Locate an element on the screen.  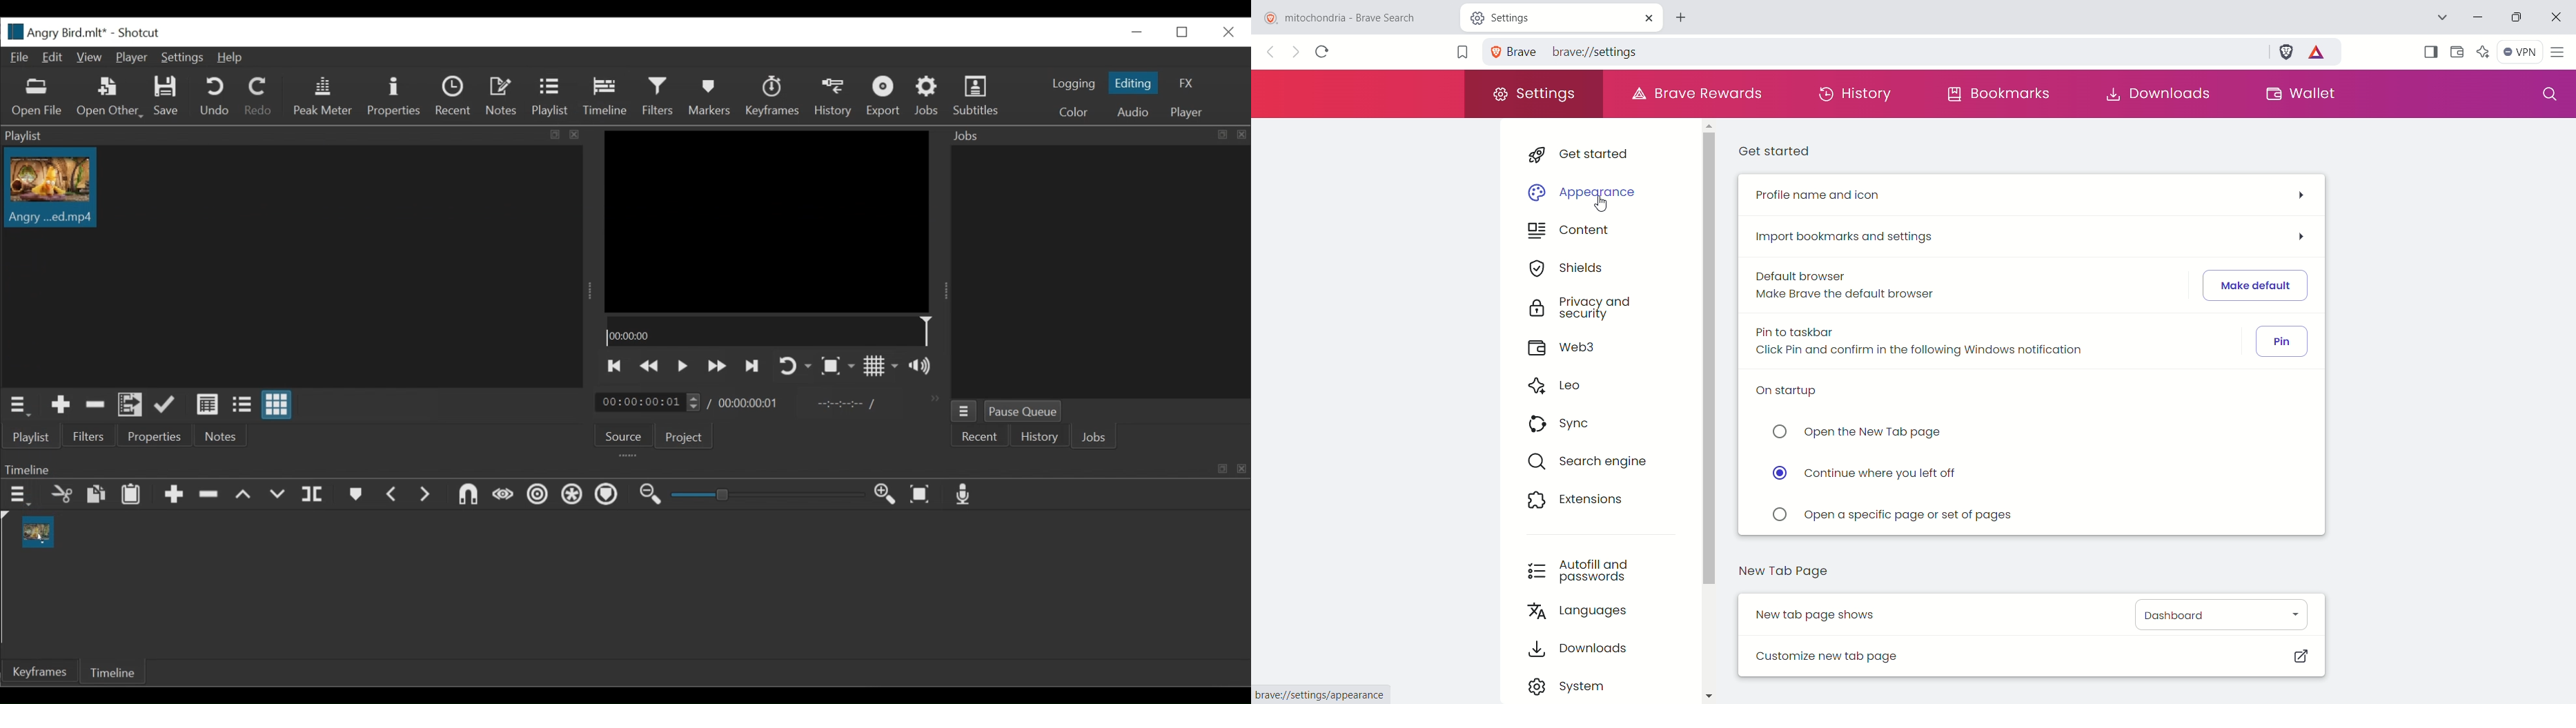
Color is located at coordinates (1073, 111).